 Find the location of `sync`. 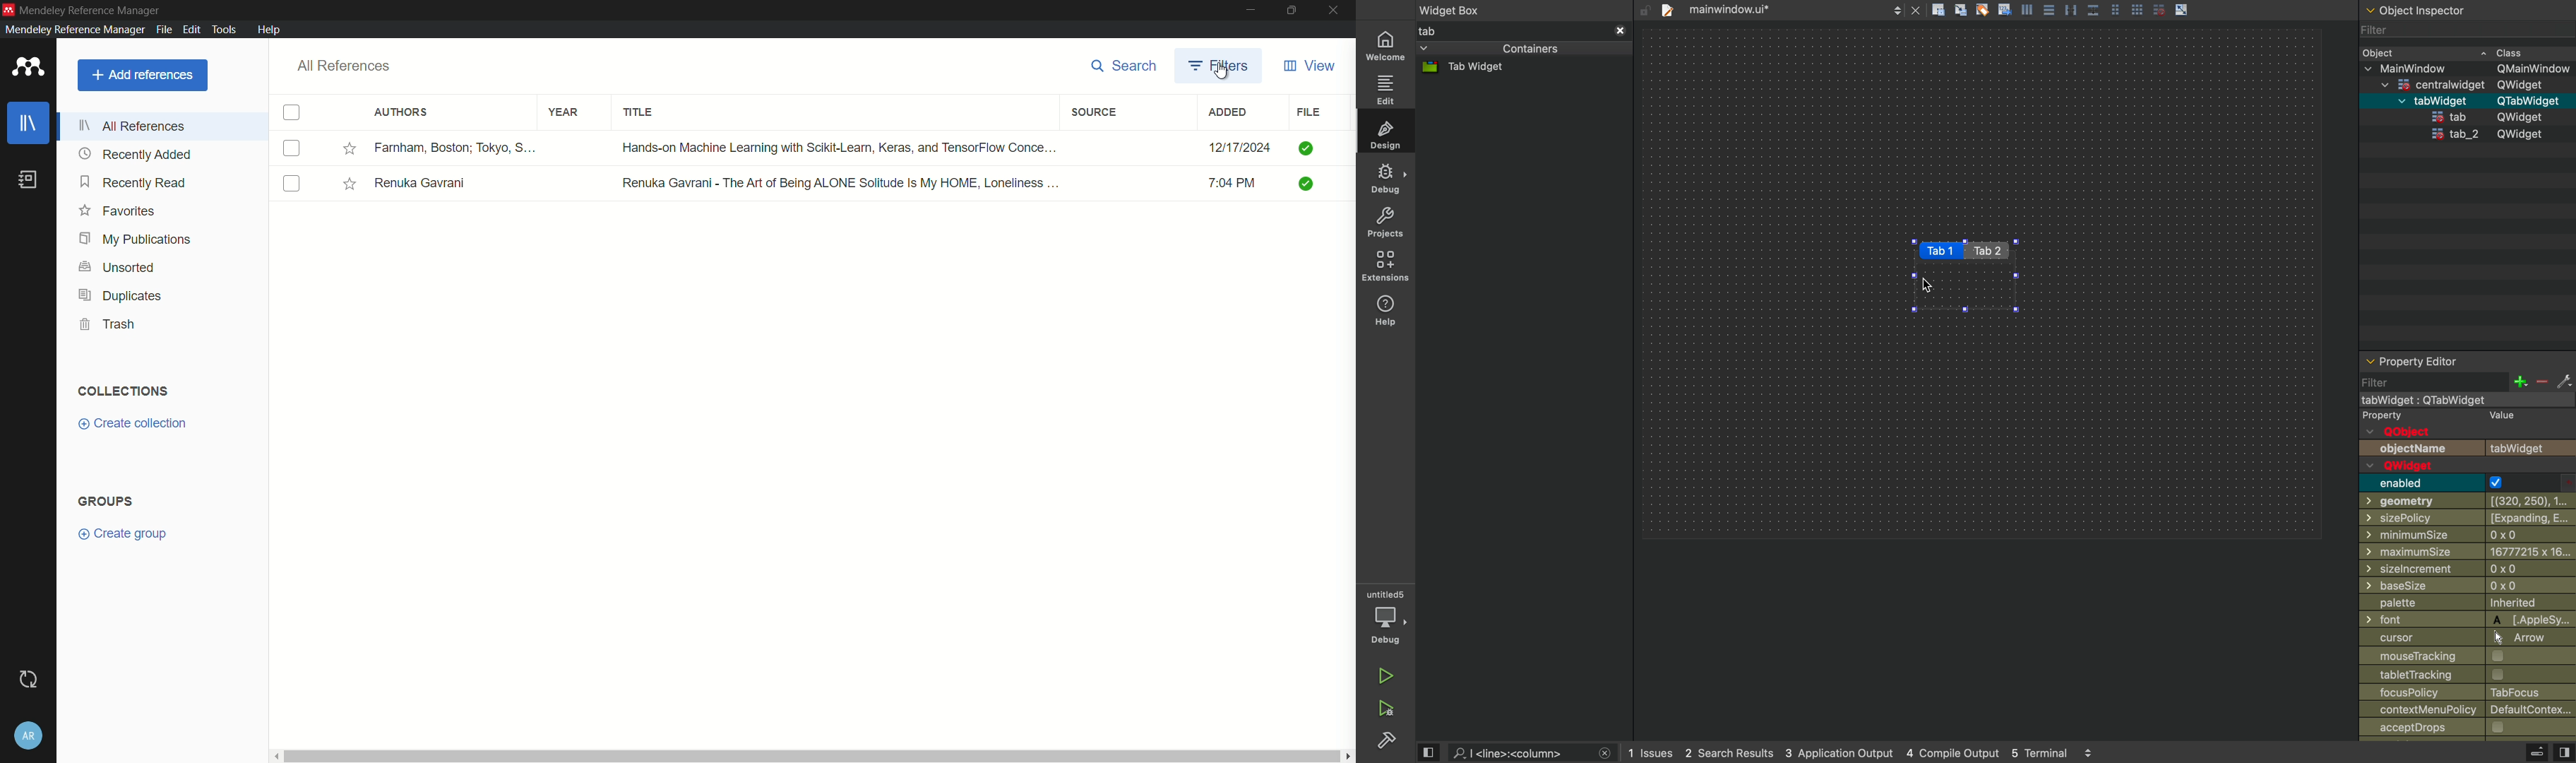

sync is located at coordinates (29, 680).